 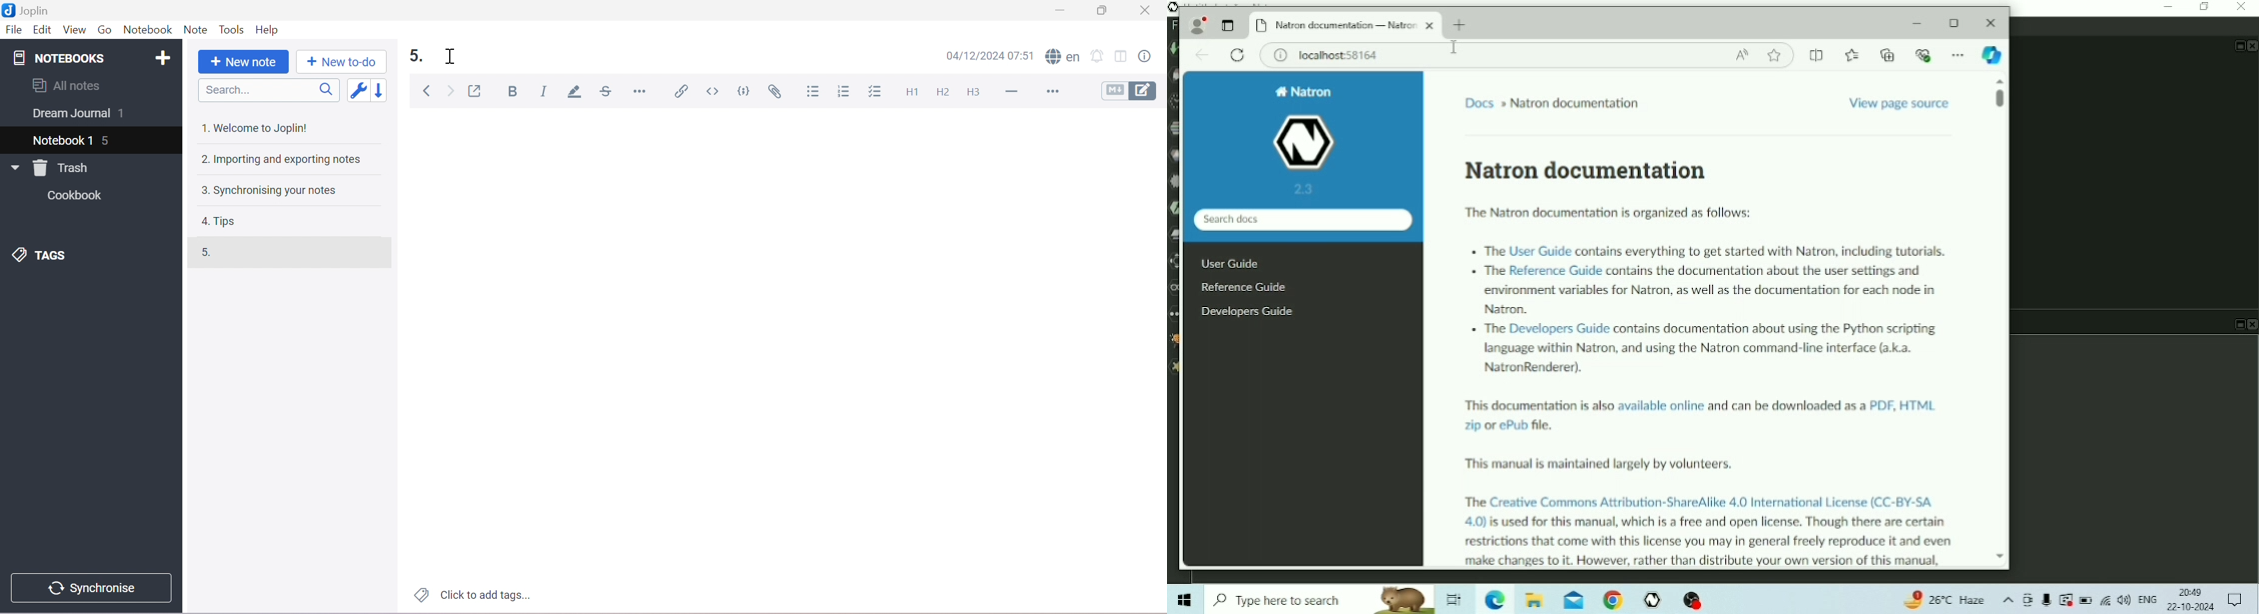 I want to click on Temperature, so click(x=1944, y=600).